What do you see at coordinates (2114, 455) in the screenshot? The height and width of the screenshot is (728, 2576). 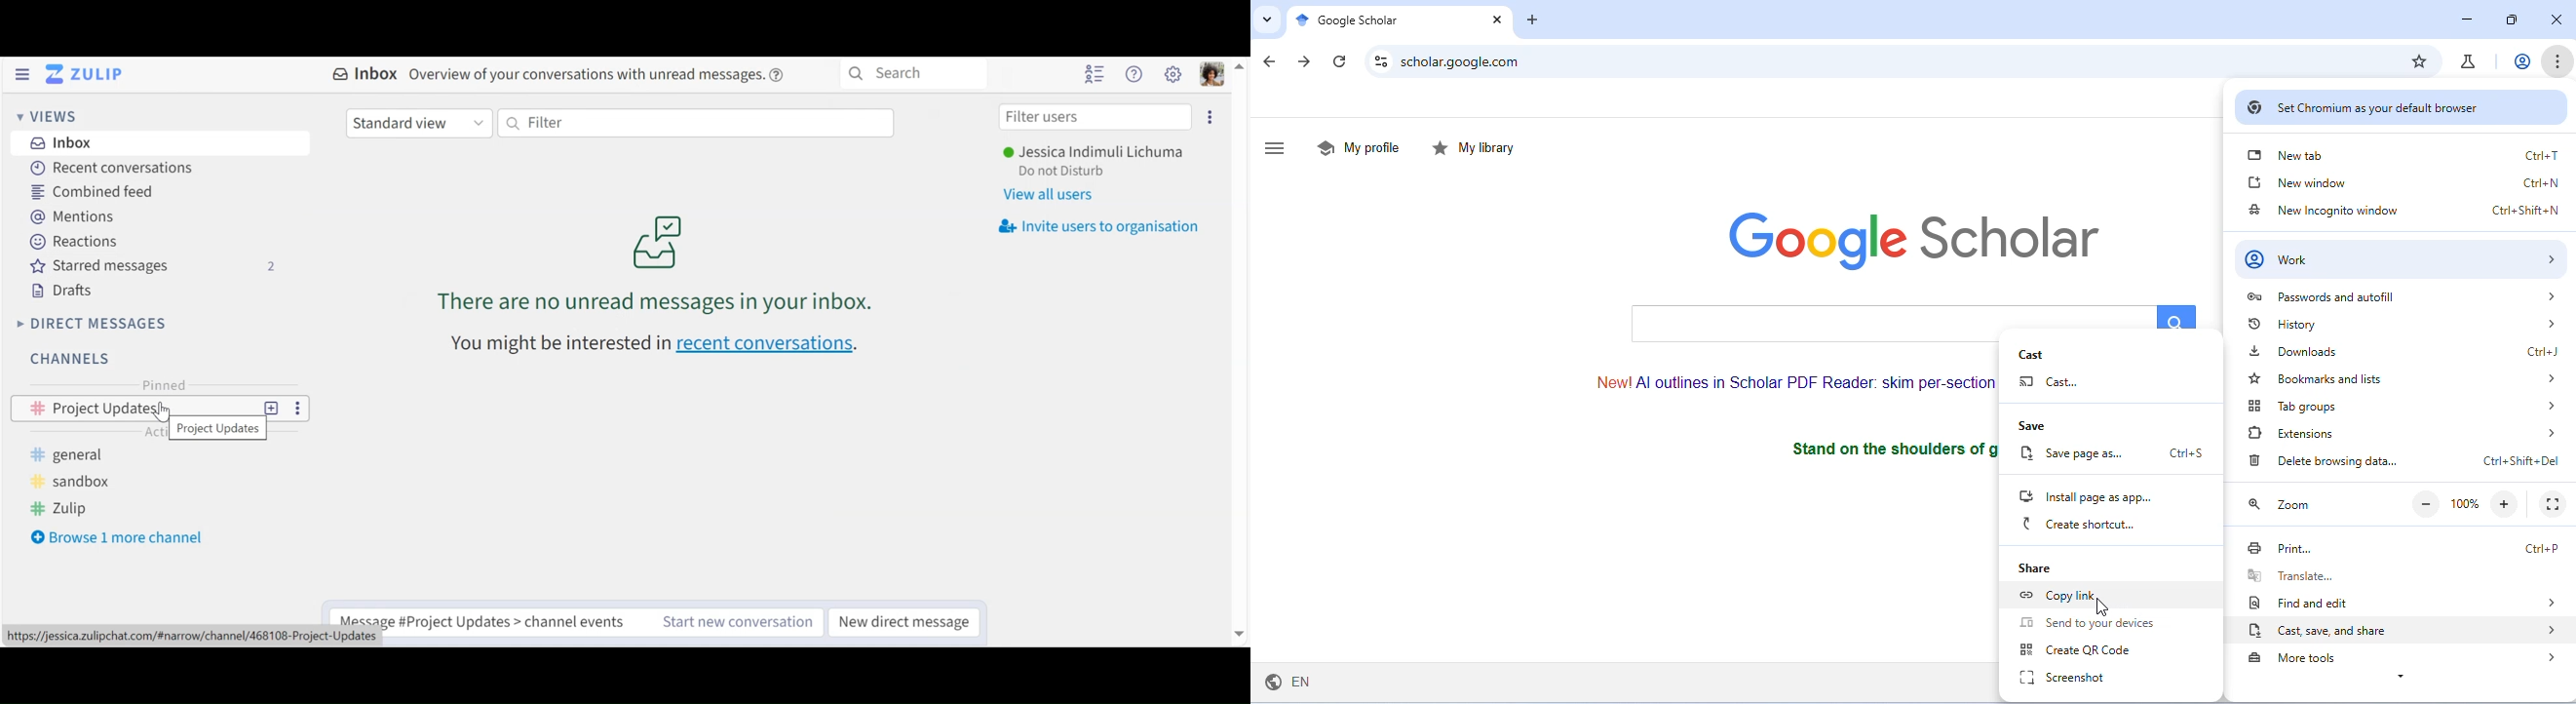 I see `save page as` at bounding box center [2114, 455].